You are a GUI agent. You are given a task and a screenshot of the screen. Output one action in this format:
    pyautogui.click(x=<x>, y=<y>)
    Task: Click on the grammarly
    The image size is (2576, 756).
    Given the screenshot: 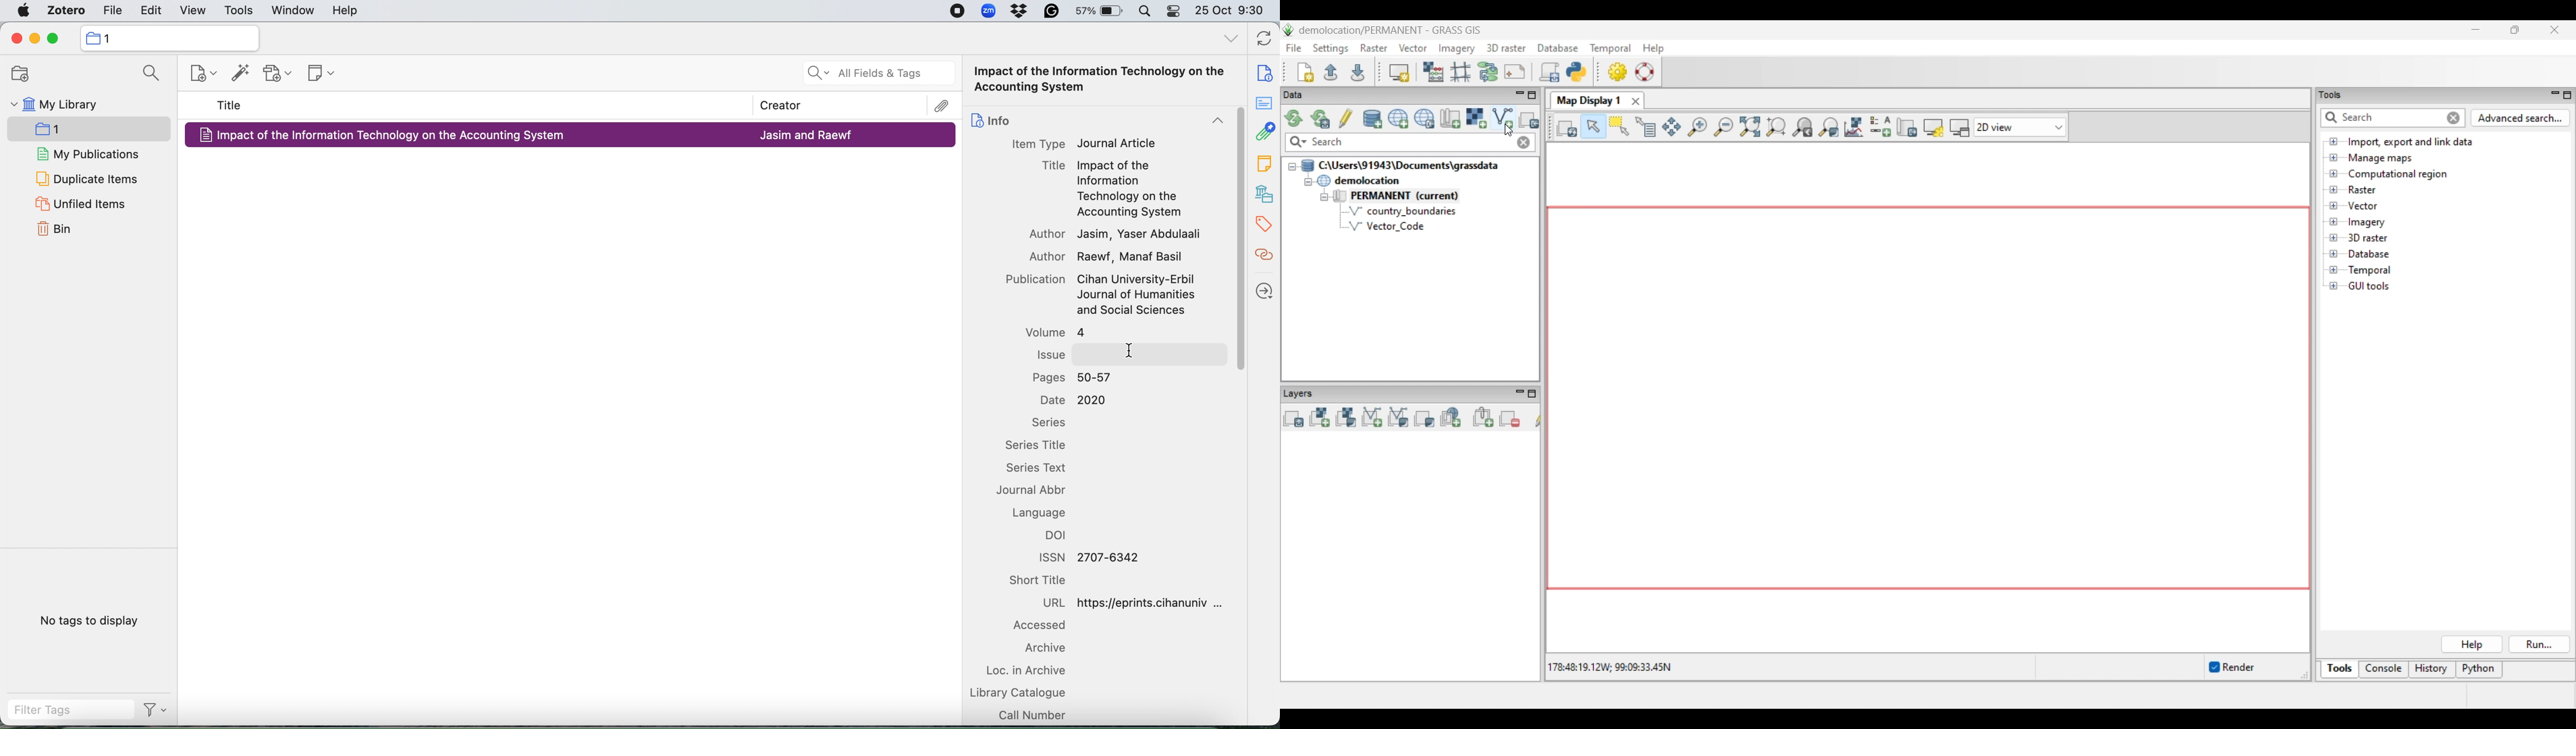 What is the action you would take?
    pyautogui.click(x=1054, y=12)
    